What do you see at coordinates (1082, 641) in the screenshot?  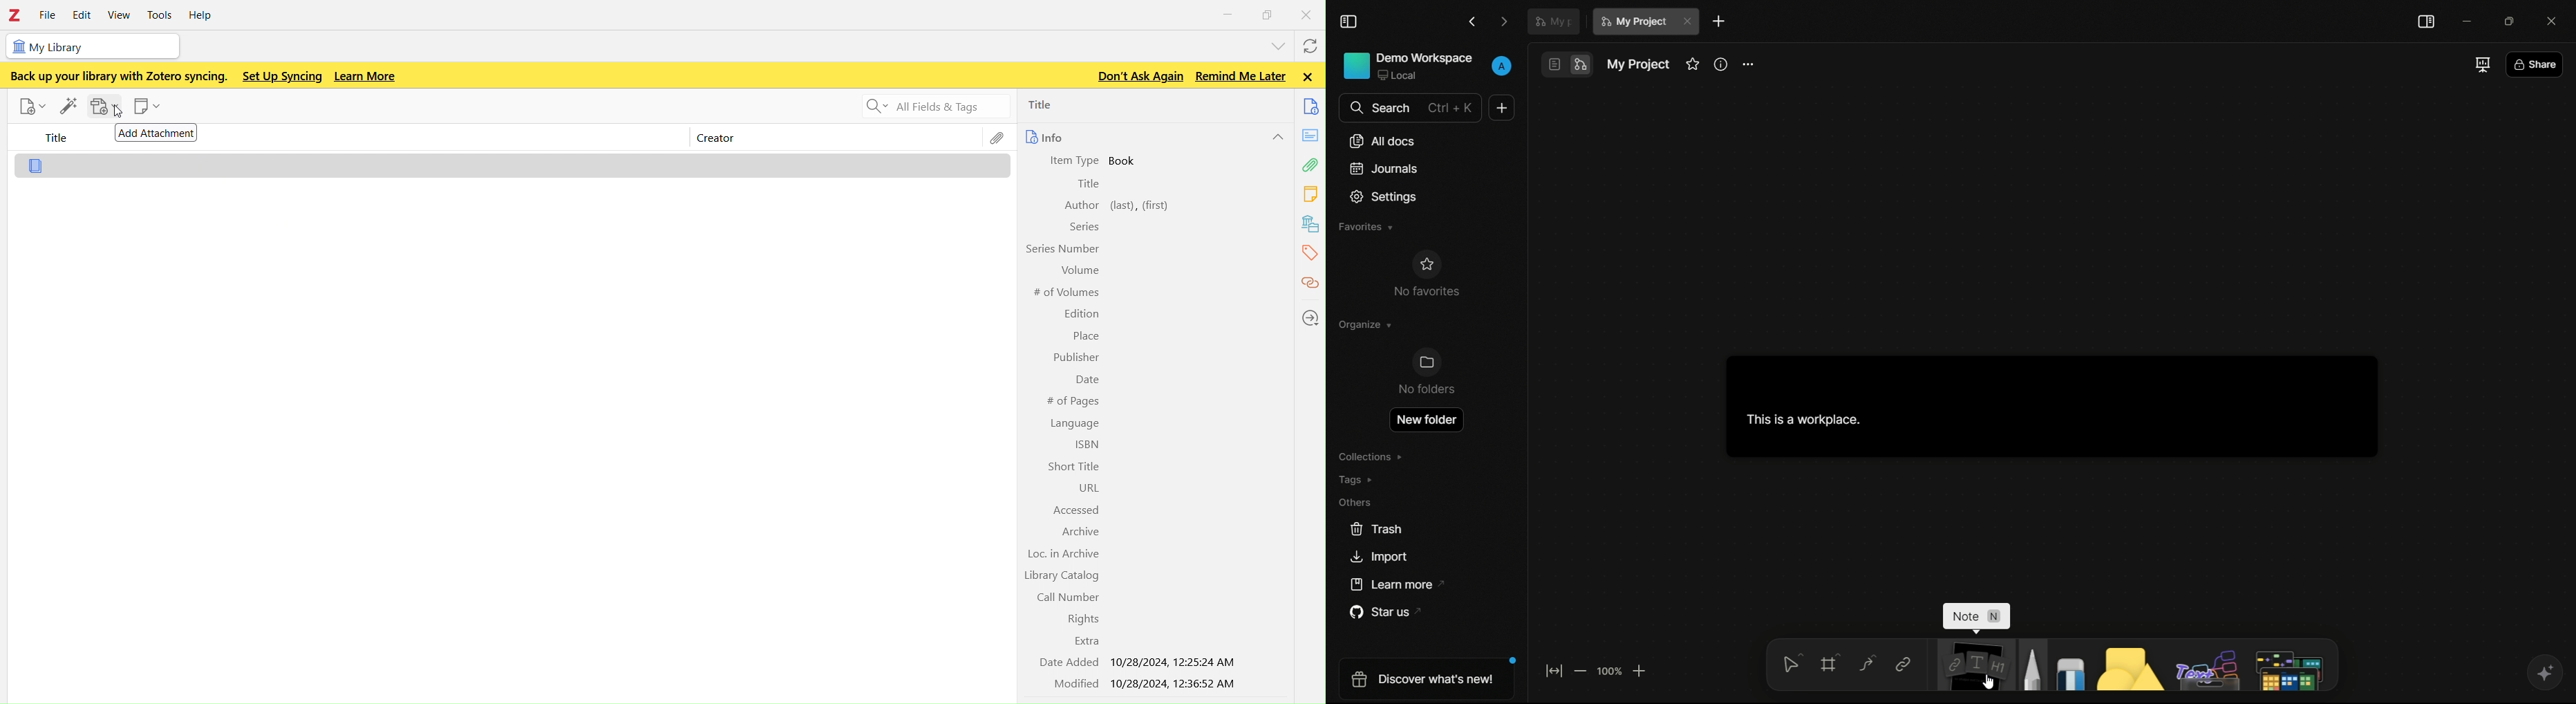 I see `Extra` at bounding box center [1082, 641].